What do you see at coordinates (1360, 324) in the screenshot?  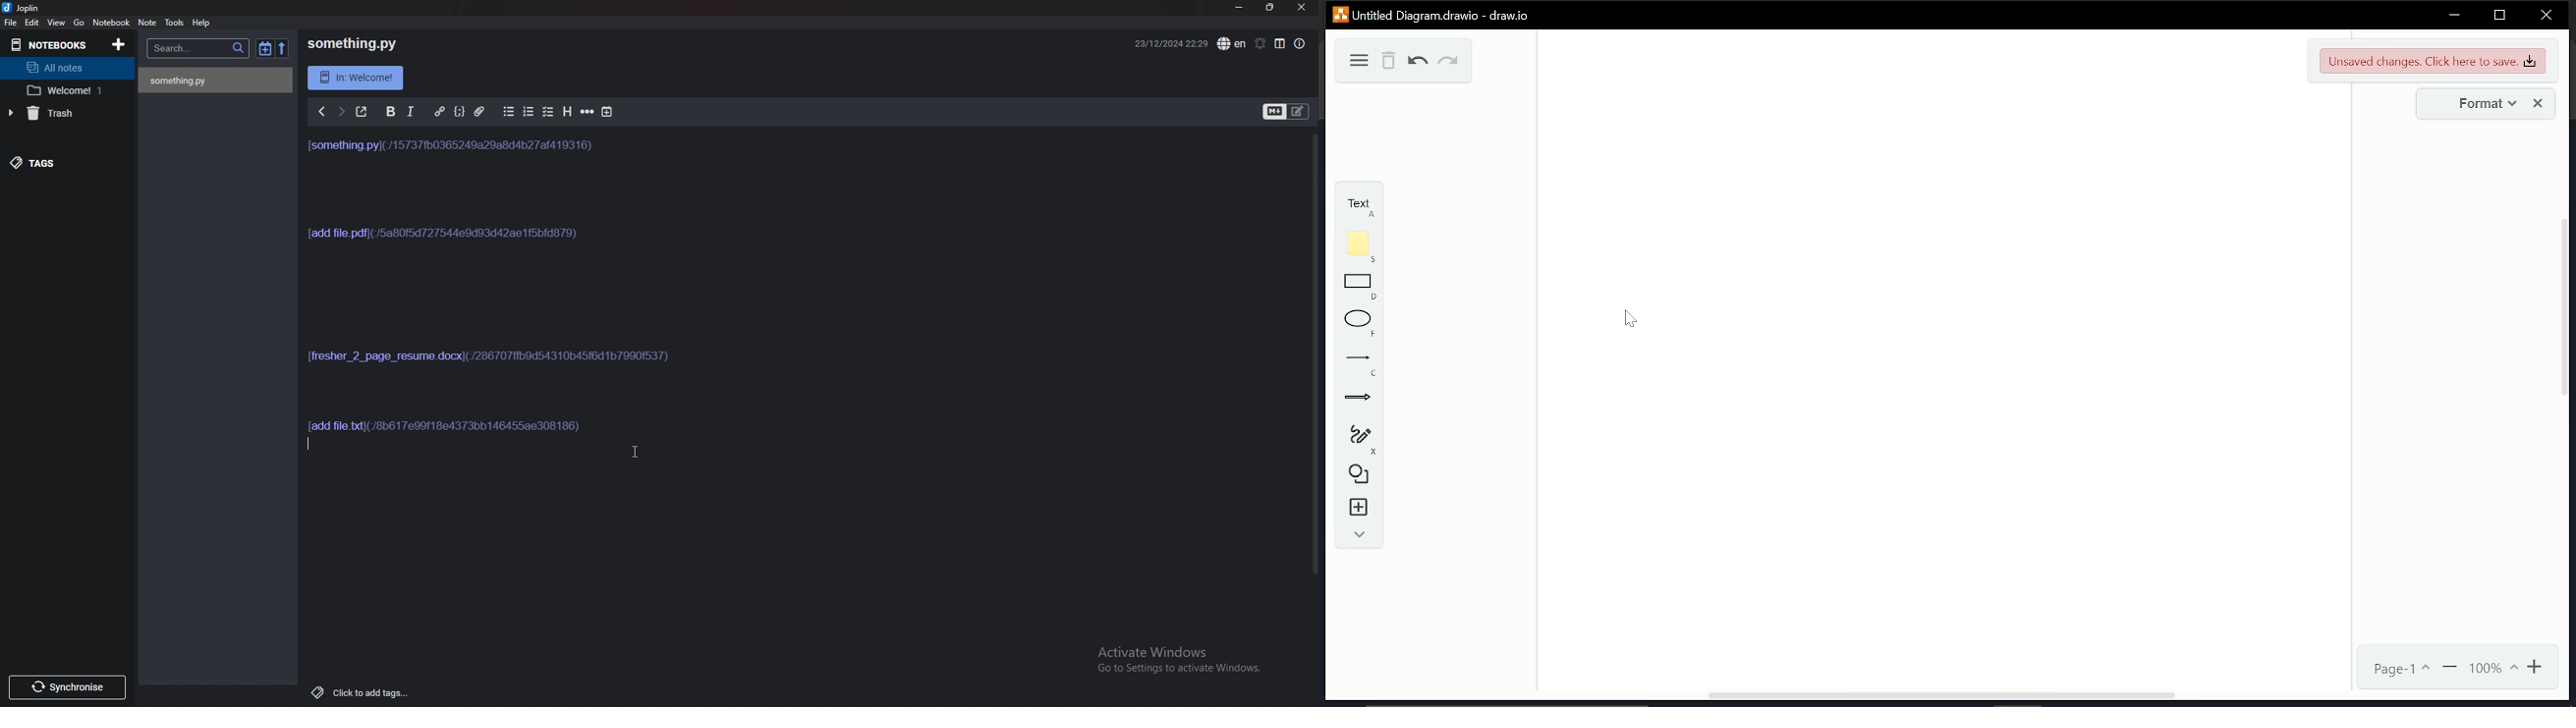 I see `ellipse` at bounding box center [1360, 324].